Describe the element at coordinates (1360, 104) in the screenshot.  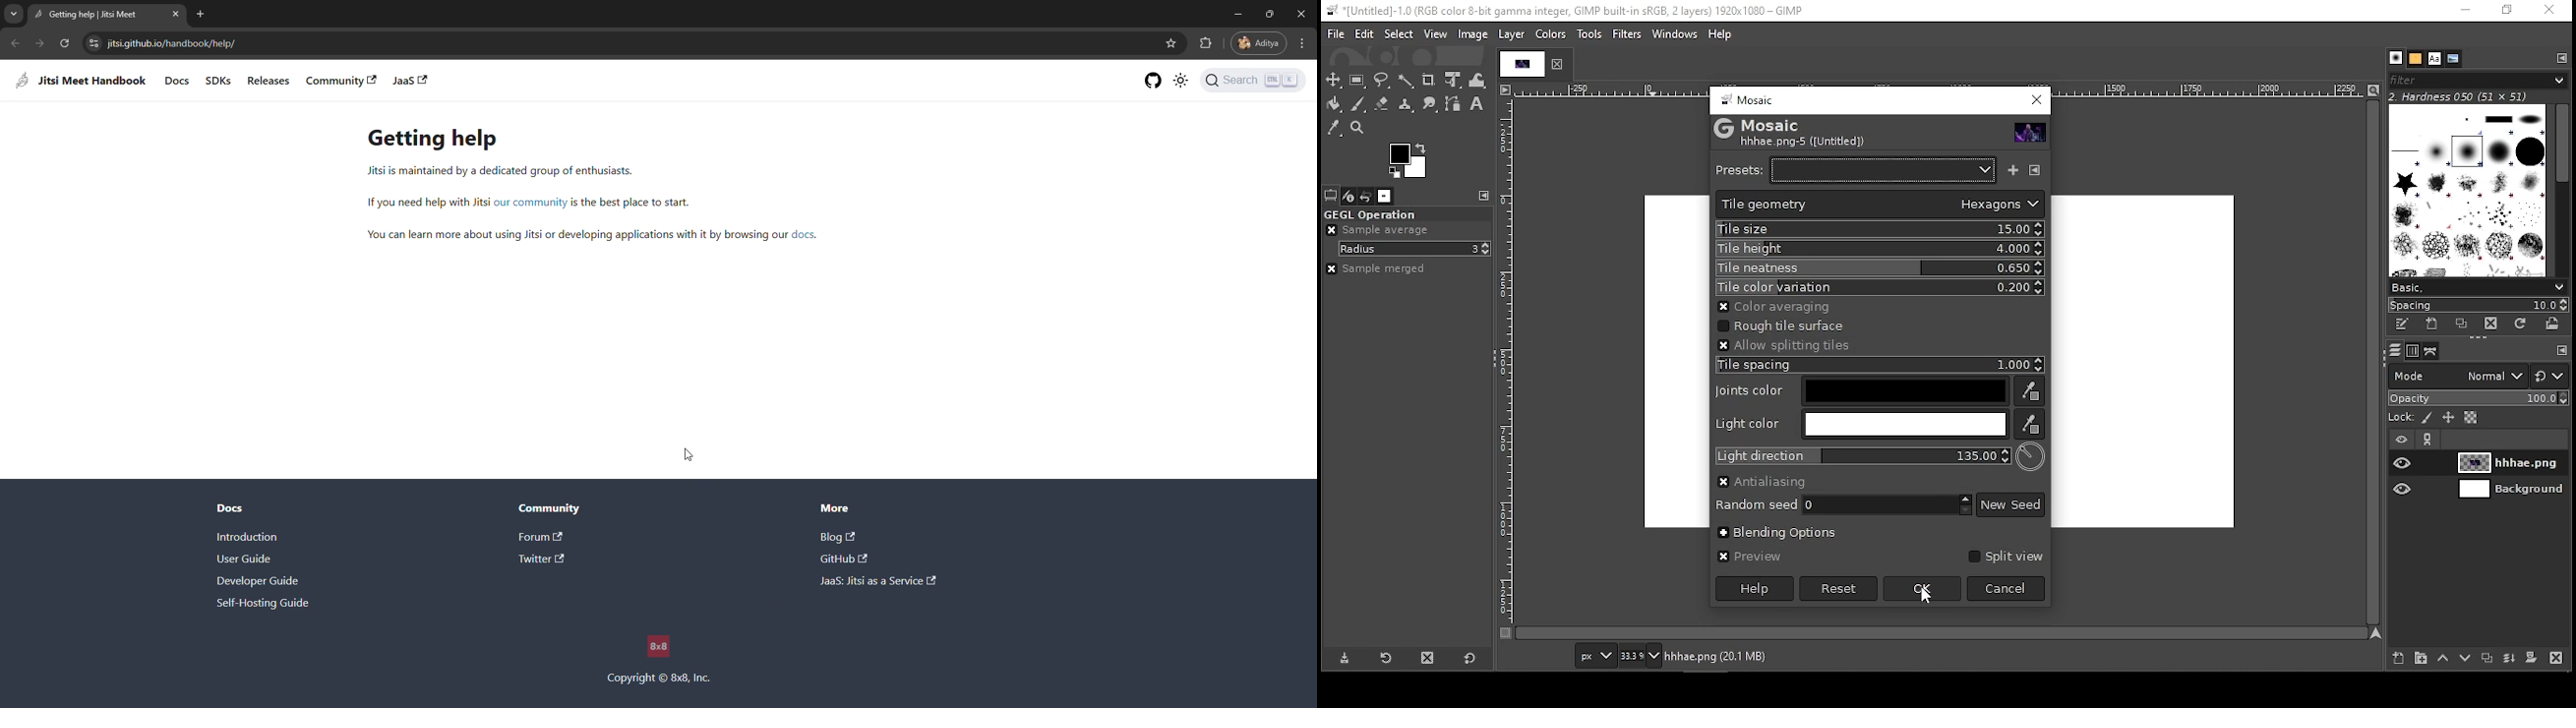
I see `paint brush tool` at that location.